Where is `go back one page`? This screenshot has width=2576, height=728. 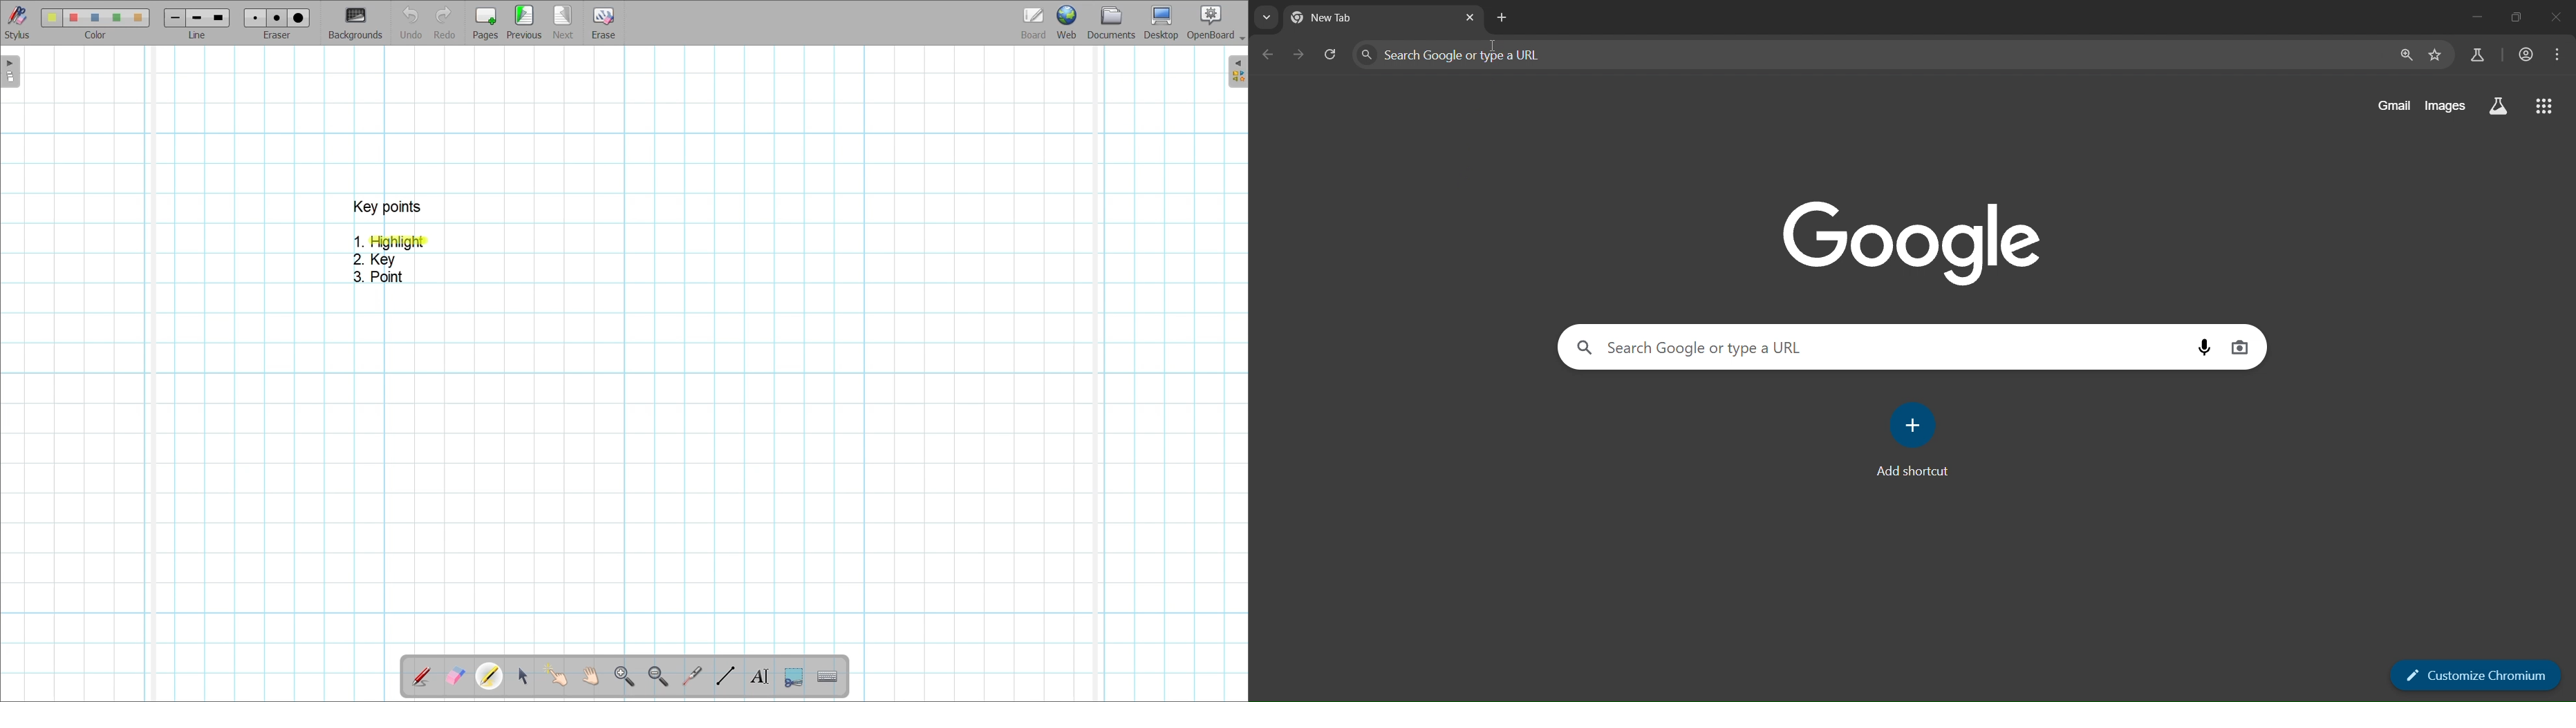
go back one page is located at coordinates (1272, 54).